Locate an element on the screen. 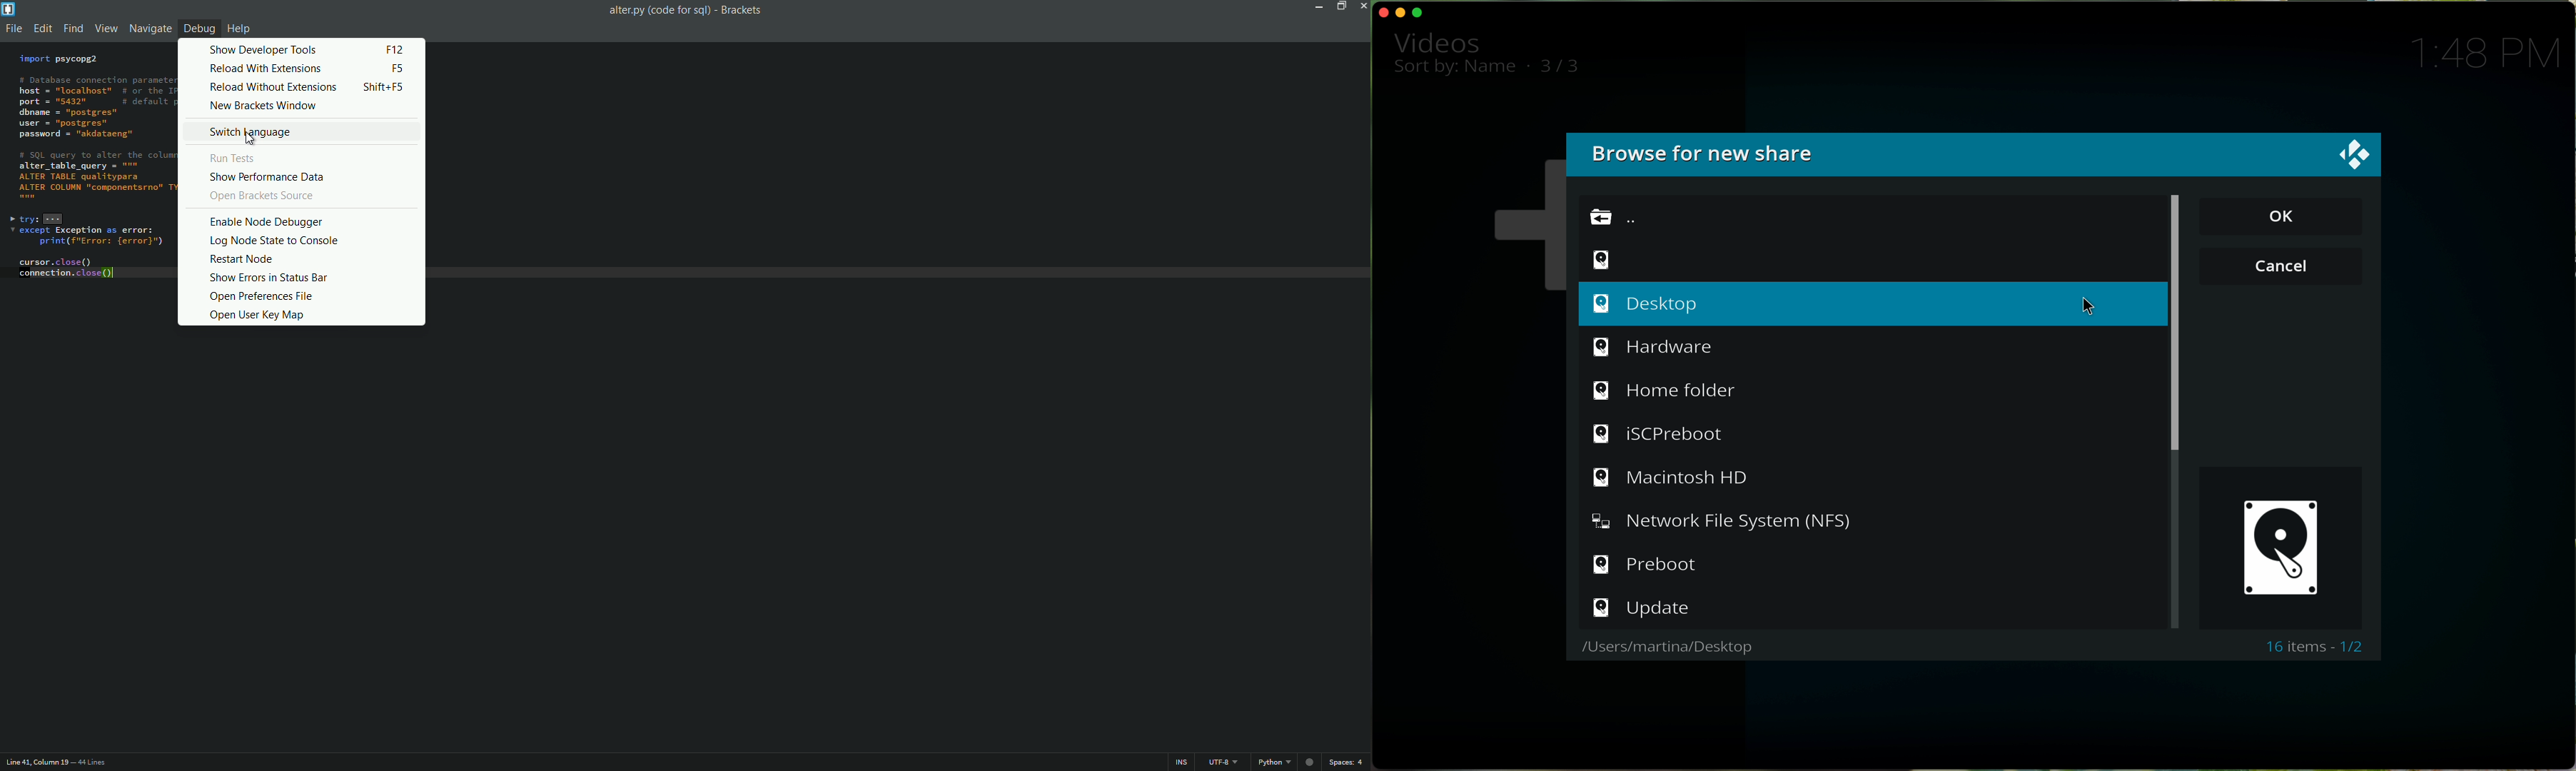  desktop symbol is located at coordinates (2283, 547).